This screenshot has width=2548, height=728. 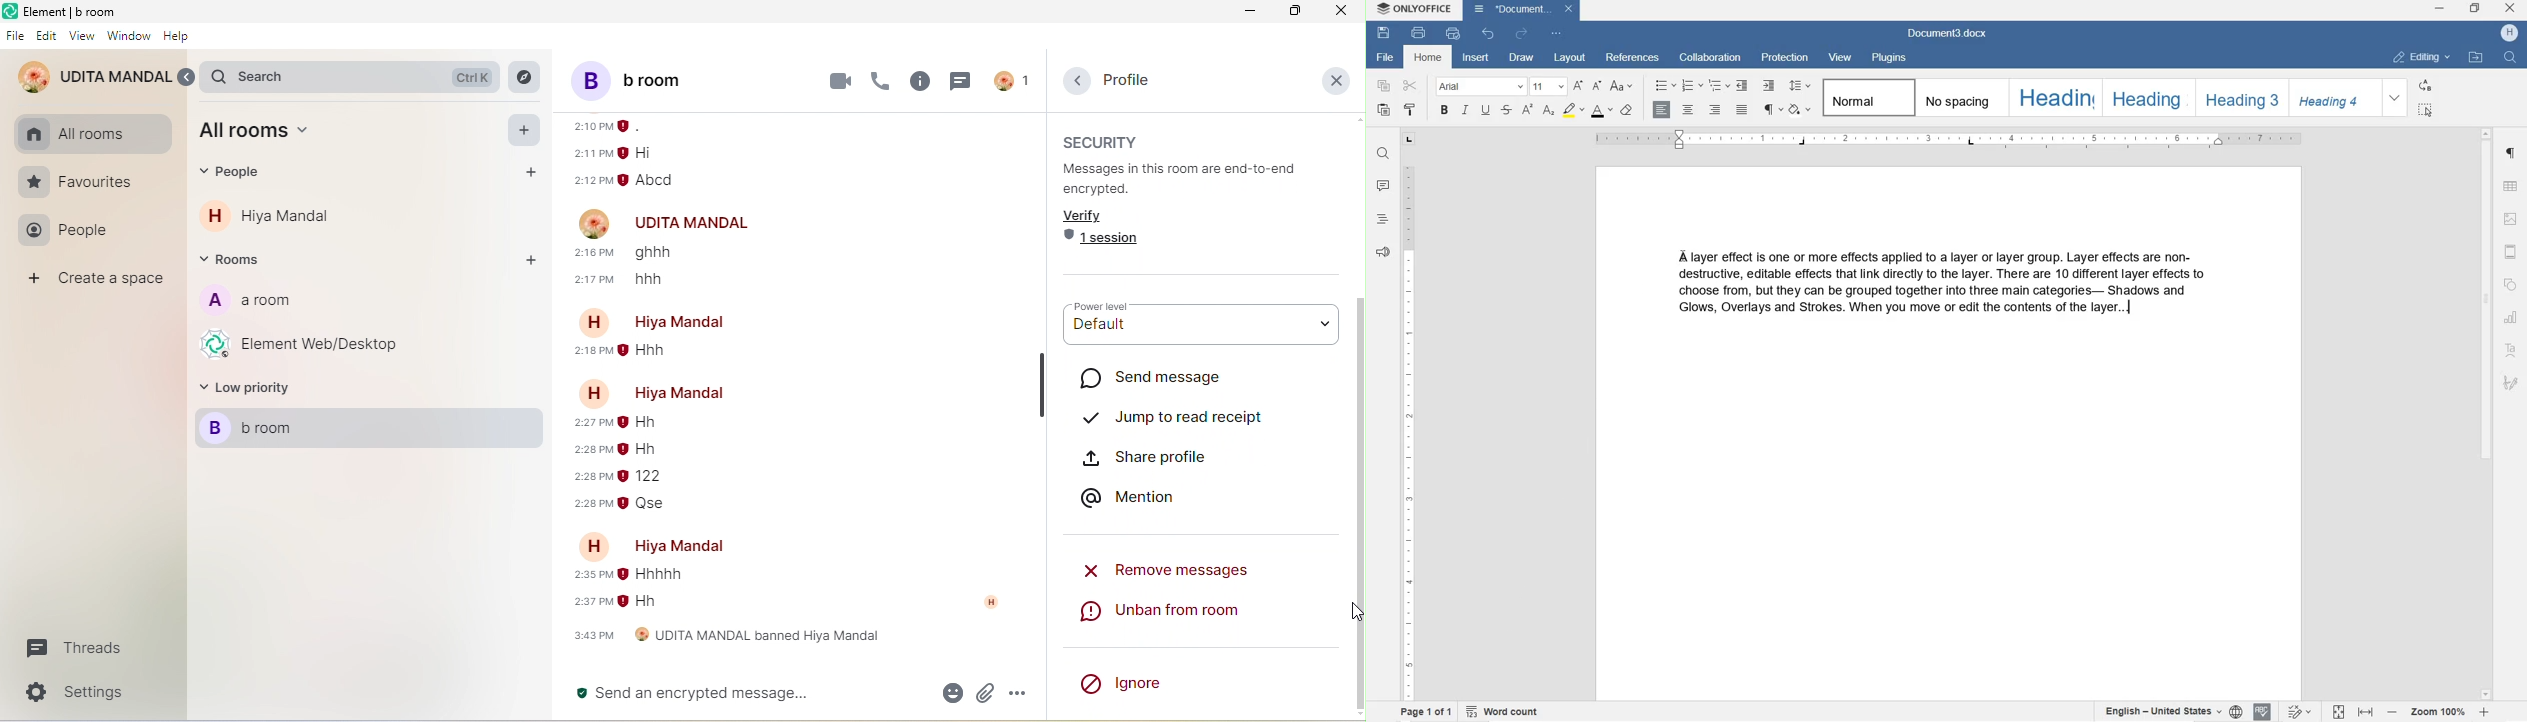 I want to click on hh-older message from hiya mandal, so click(x=639, y=448).